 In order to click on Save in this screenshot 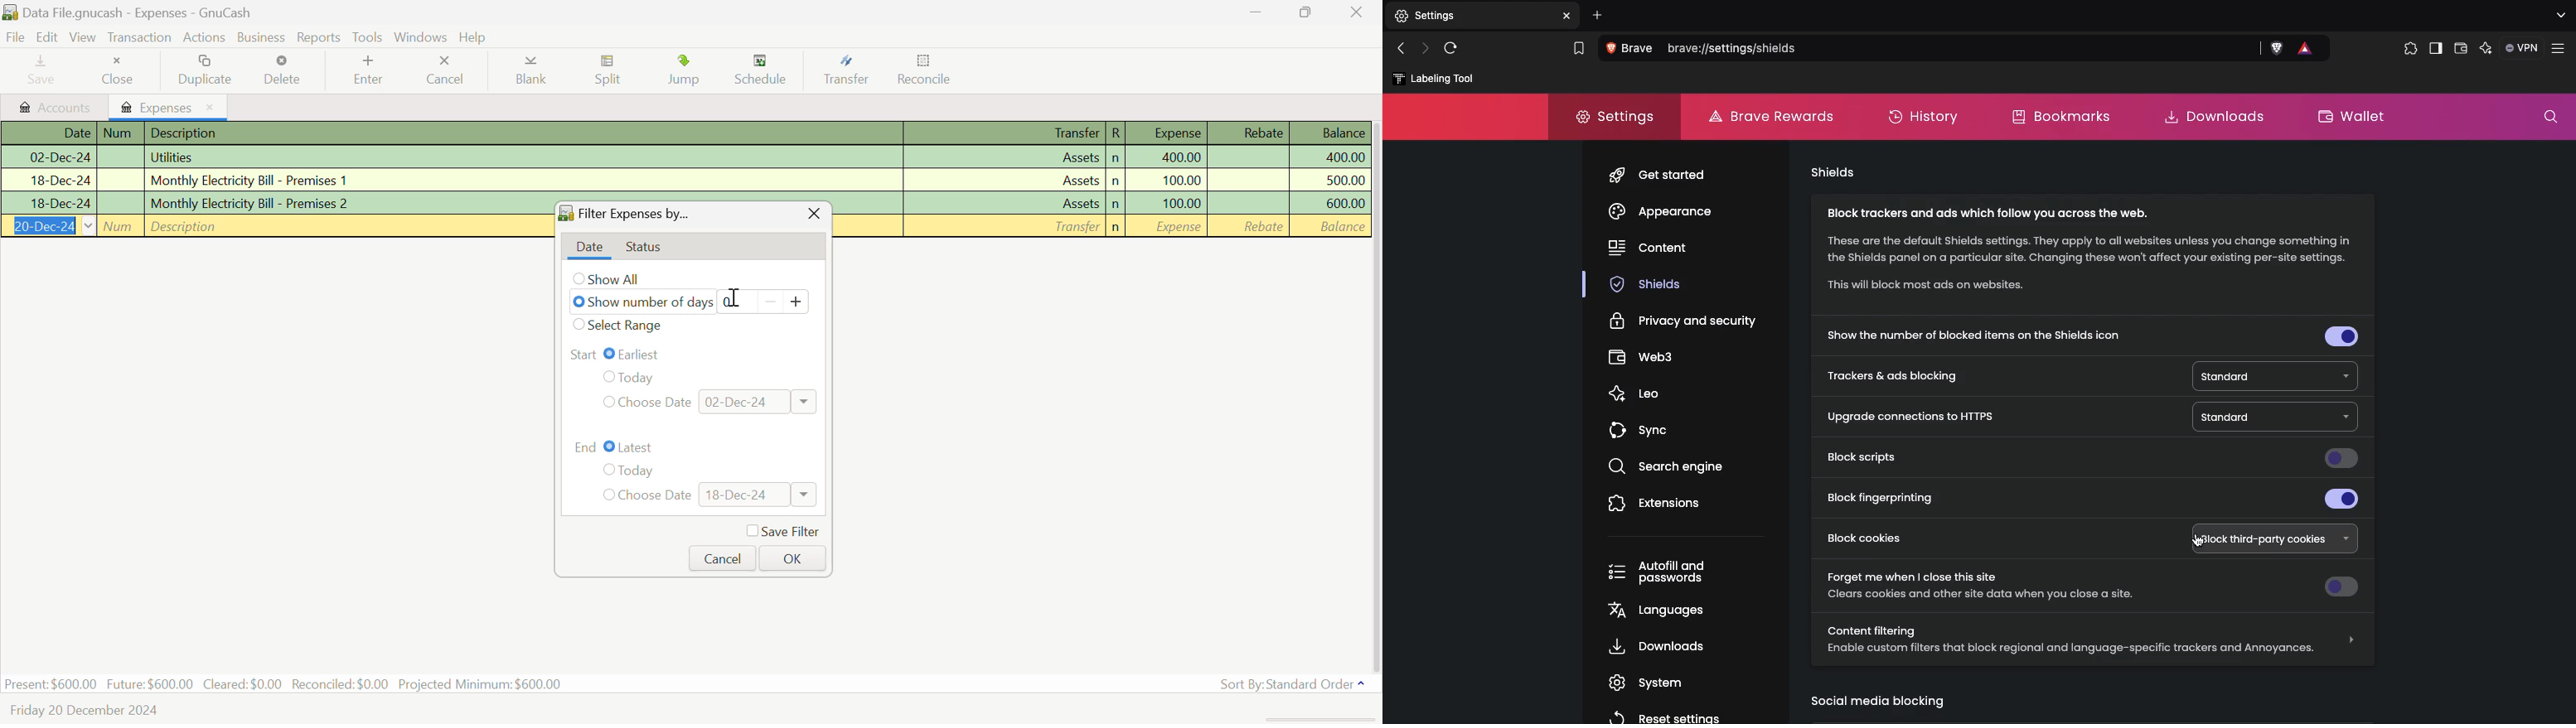, I will do `click(43, 71)`.